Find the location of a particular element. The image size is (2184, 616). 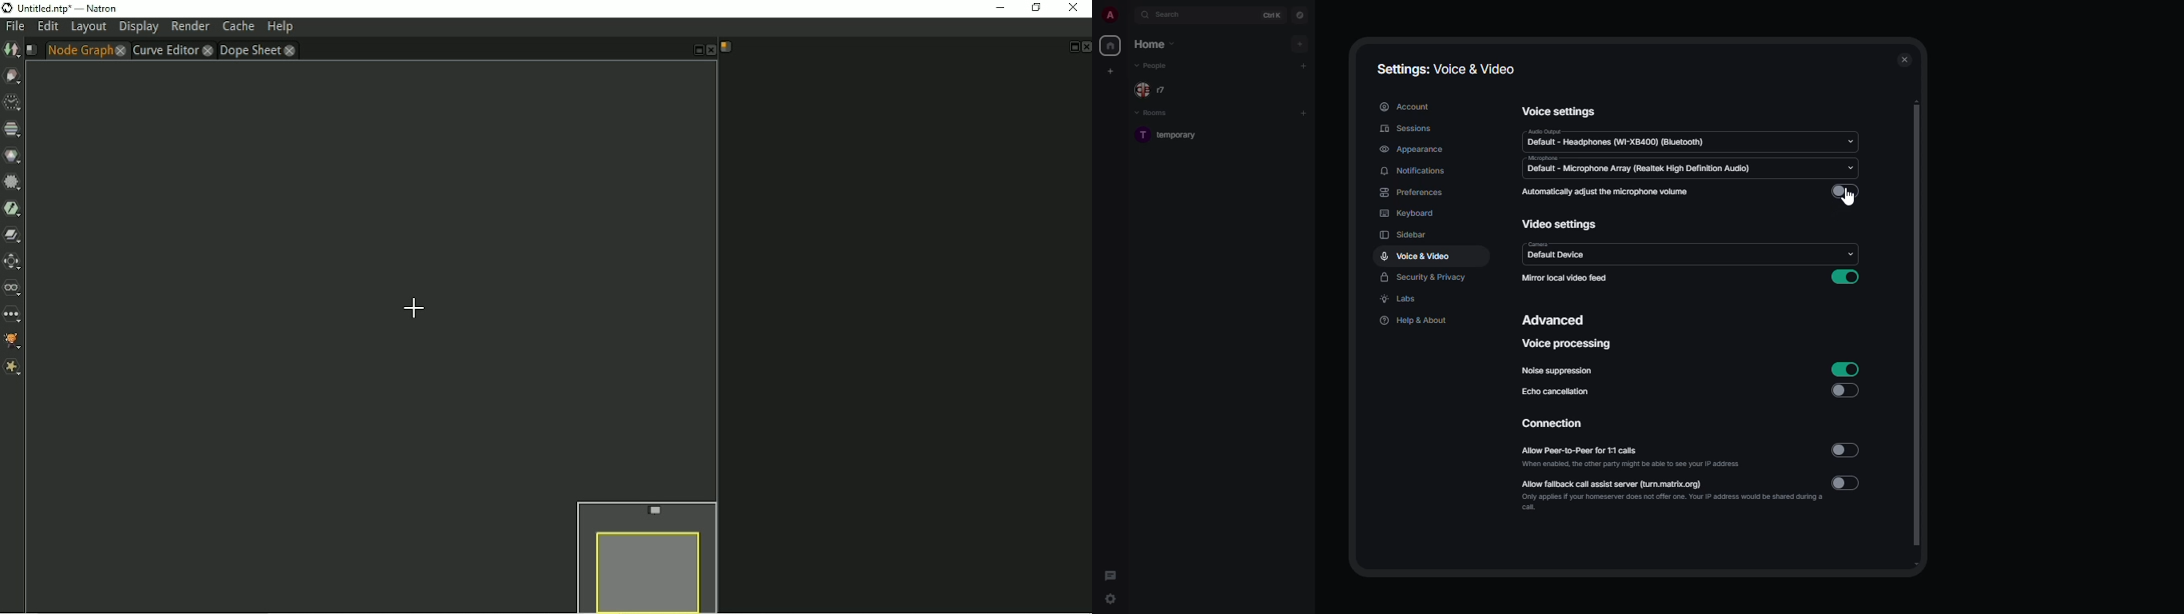

connection is located at coordinates (1552, 423).